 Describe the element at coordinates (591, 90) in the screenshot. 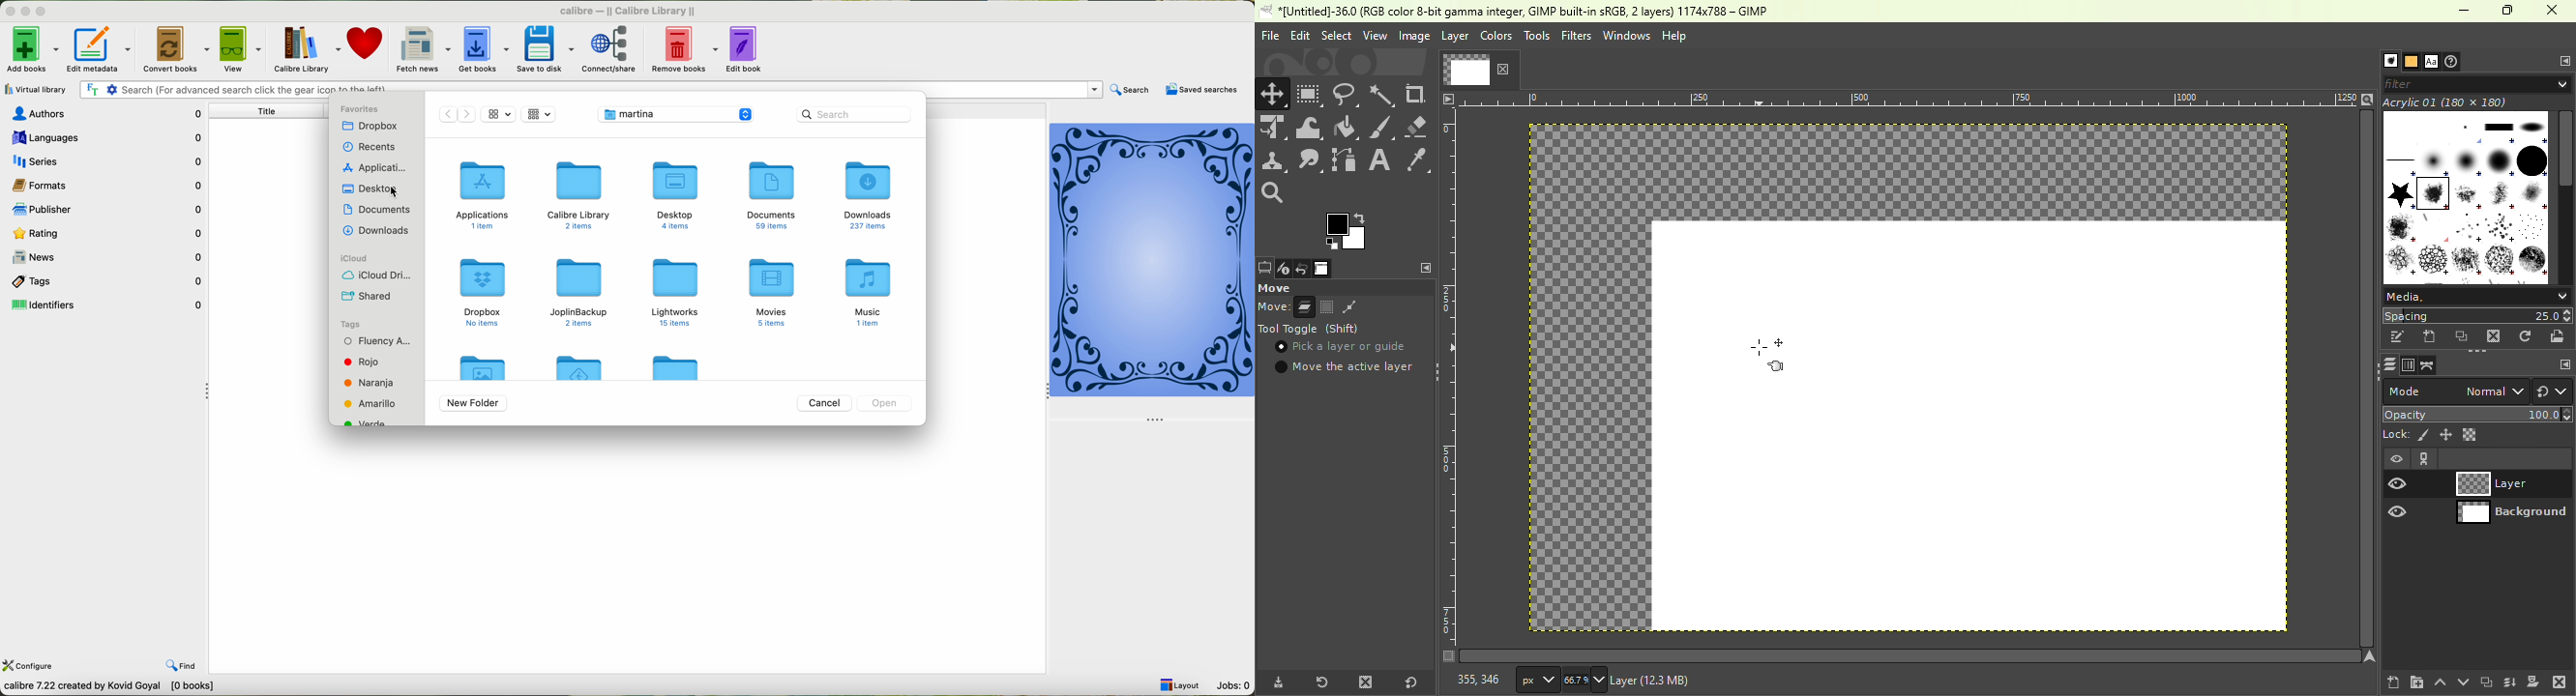

I see `search bar` at that location.